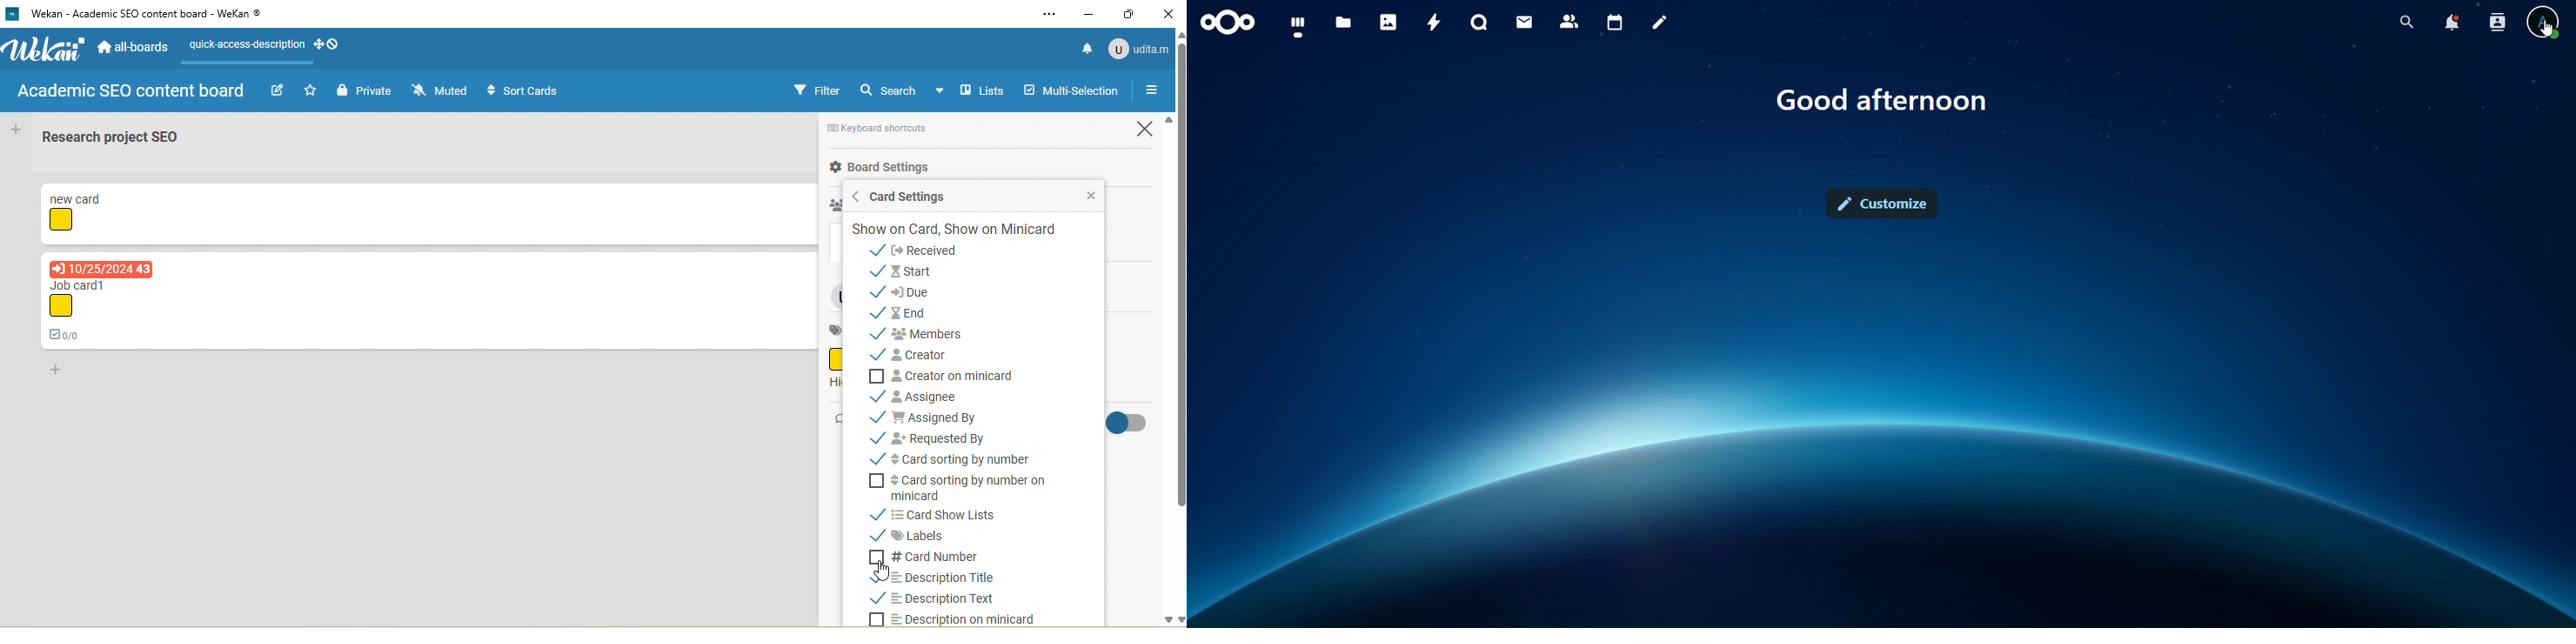 The height and width of the screenshot is (644, 2576). What do you see at coordinates (932, 554) in the screenshot?
I see `card number` at bounding box center [932, 554].